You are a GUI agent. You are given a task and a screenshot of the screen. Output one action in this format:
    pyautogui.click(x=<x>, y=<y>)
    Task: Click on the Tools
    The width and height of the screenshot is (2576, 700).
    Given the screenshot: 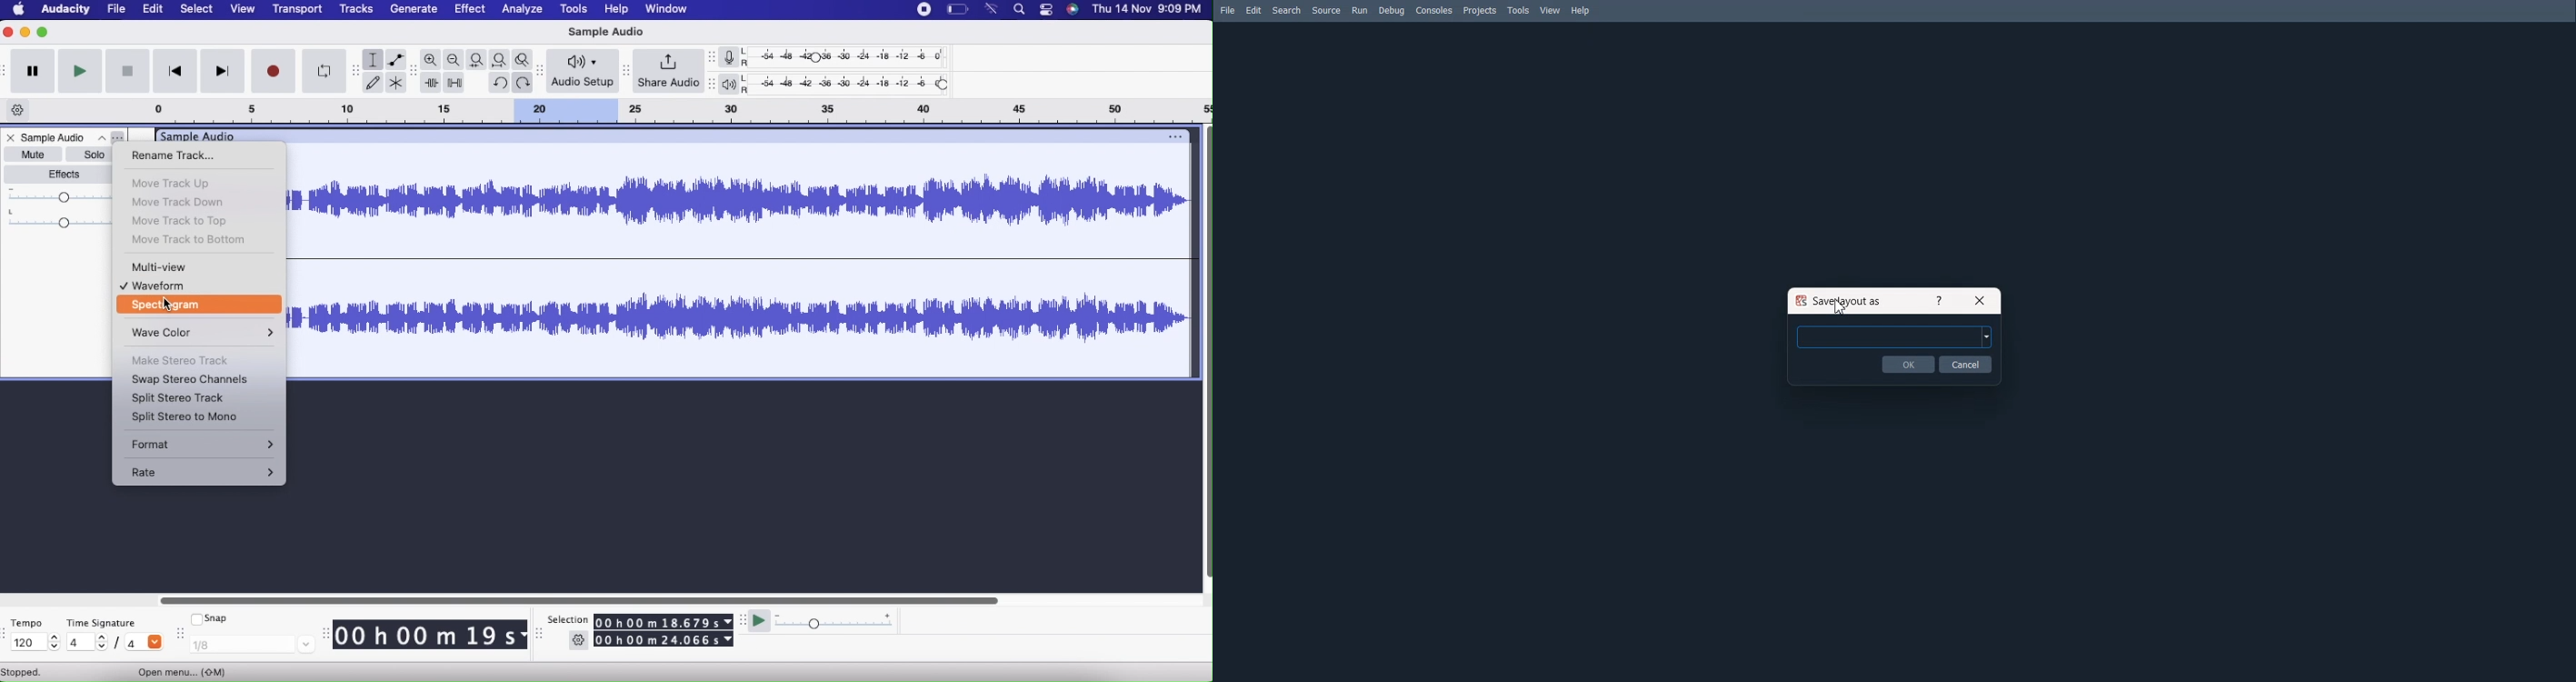 What is the action you would take?
    pyautogui.click(x=1519, y=11)
    